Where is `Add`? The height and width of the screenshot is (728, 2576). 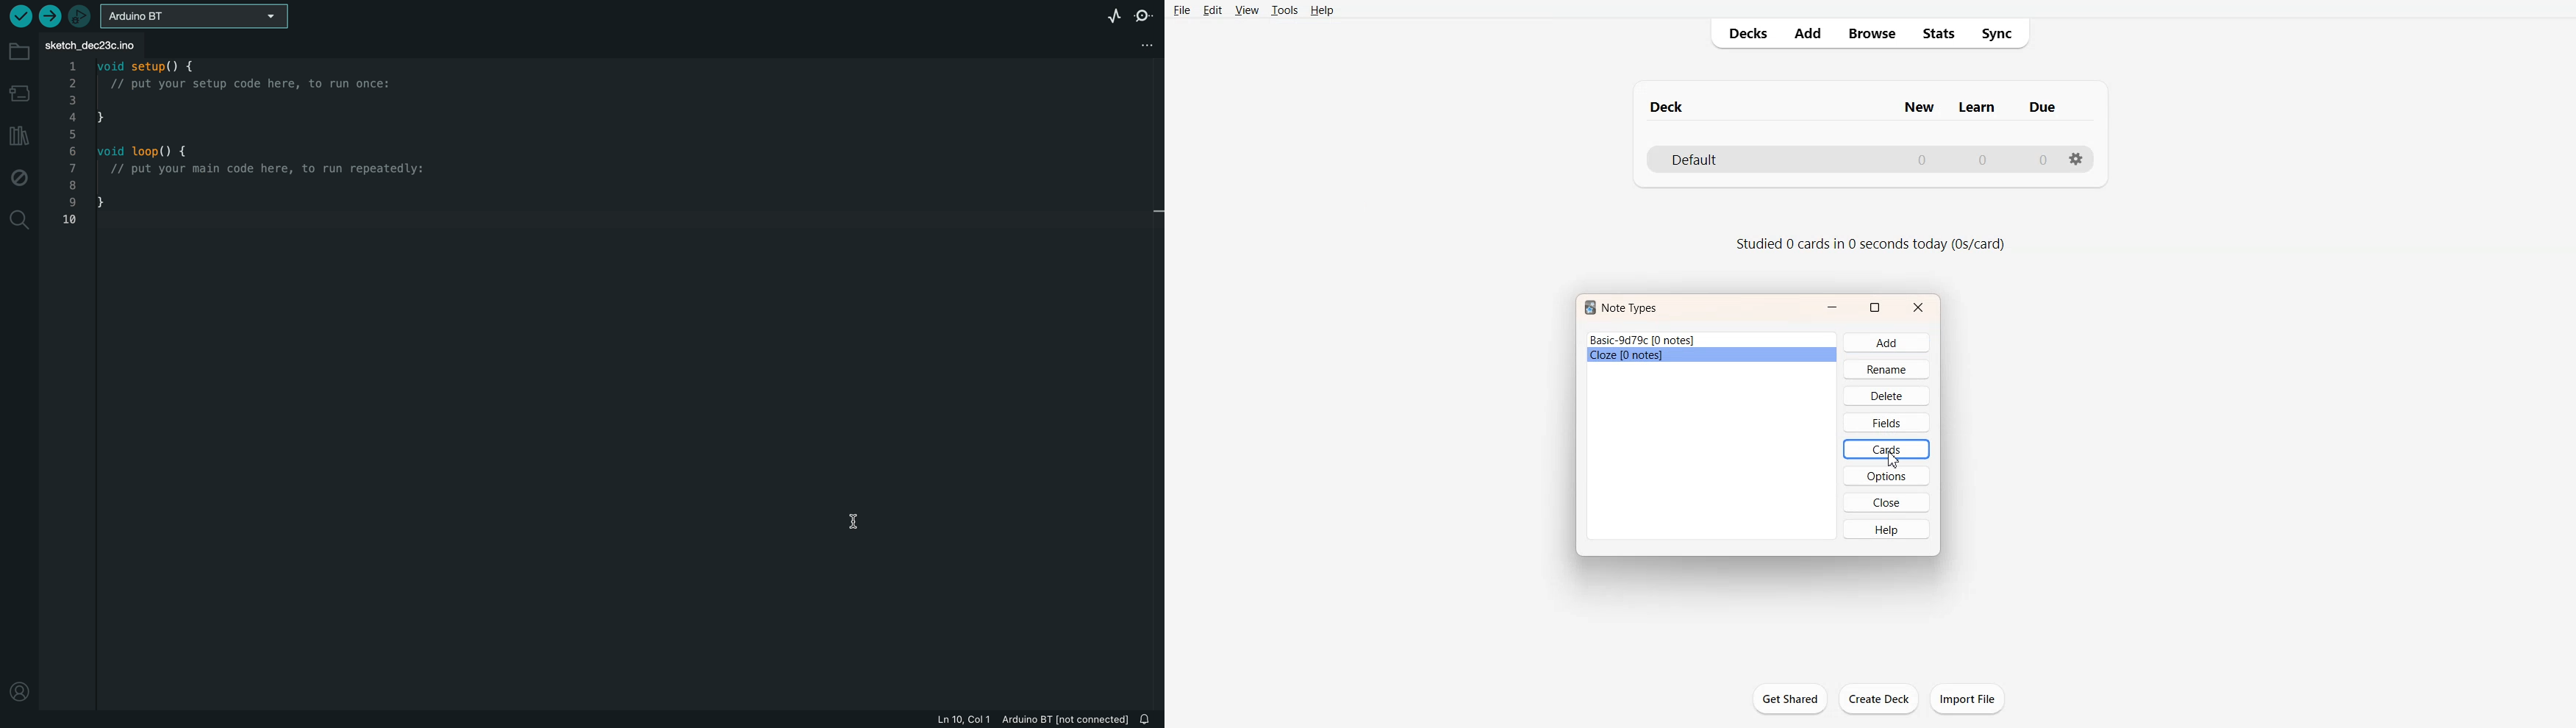 Add is located at coordinates (1806, 33).